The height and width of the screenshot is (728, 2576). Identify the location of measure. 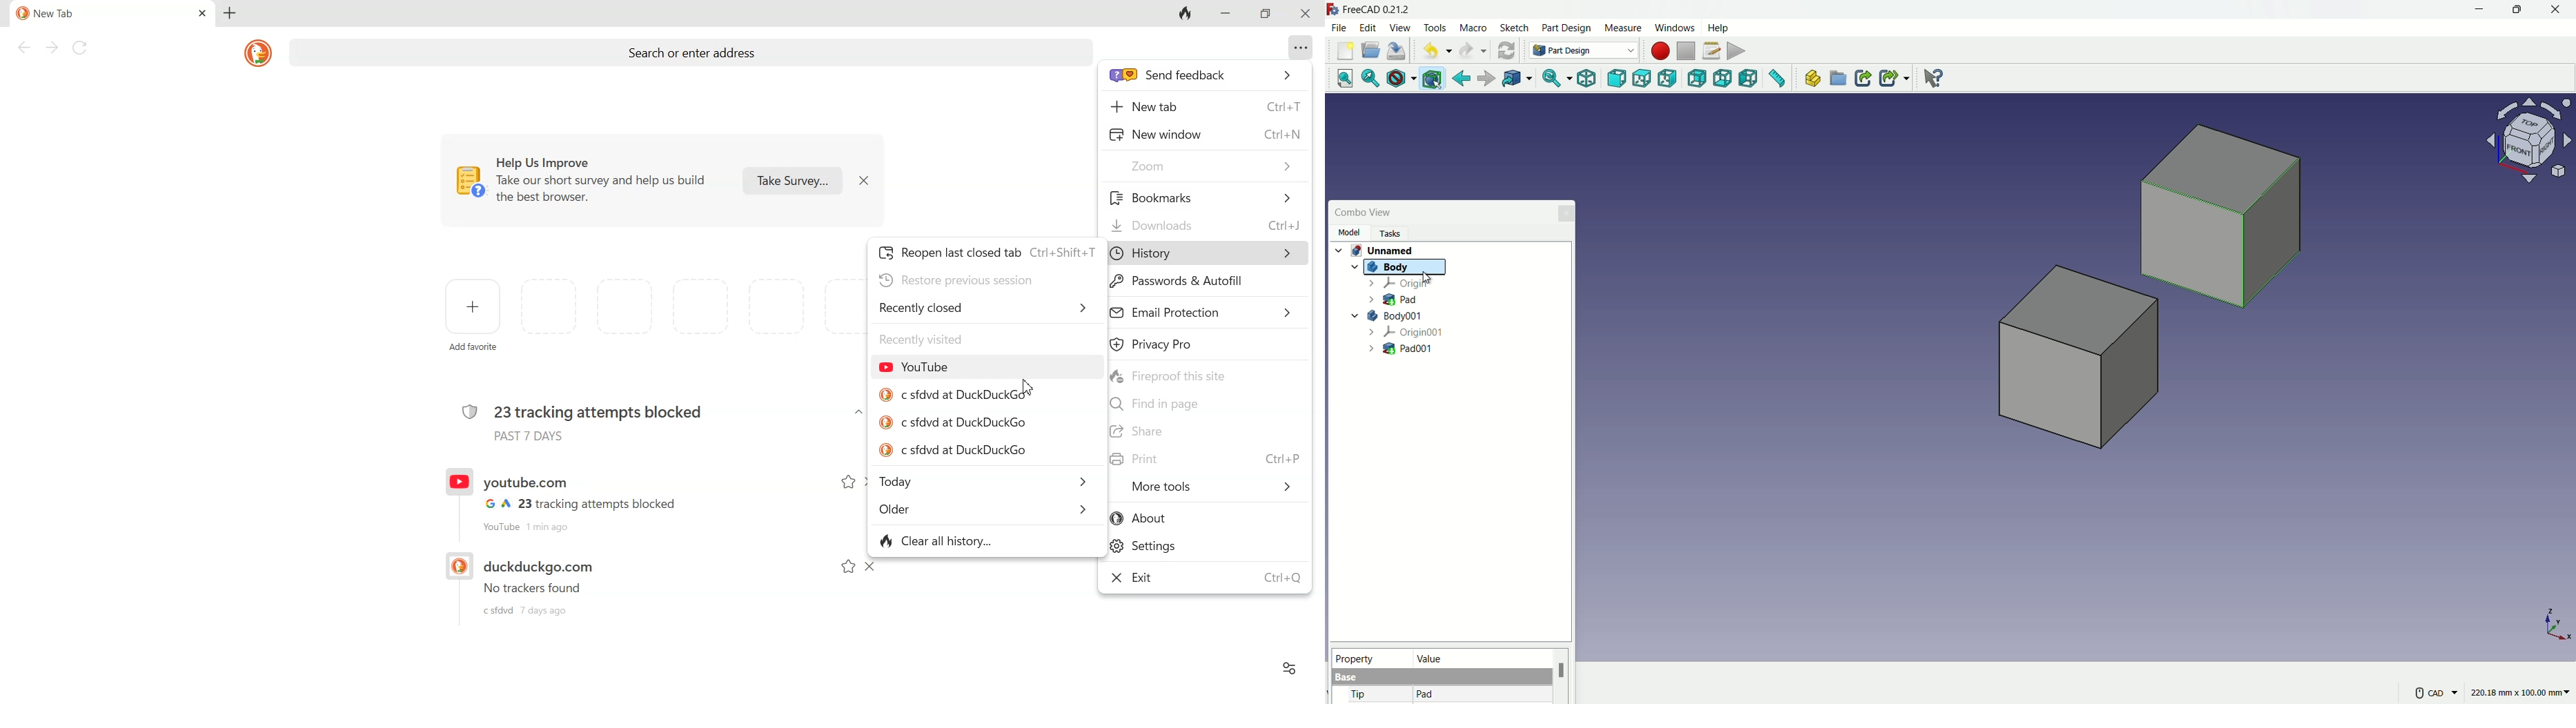
(1778, 80).